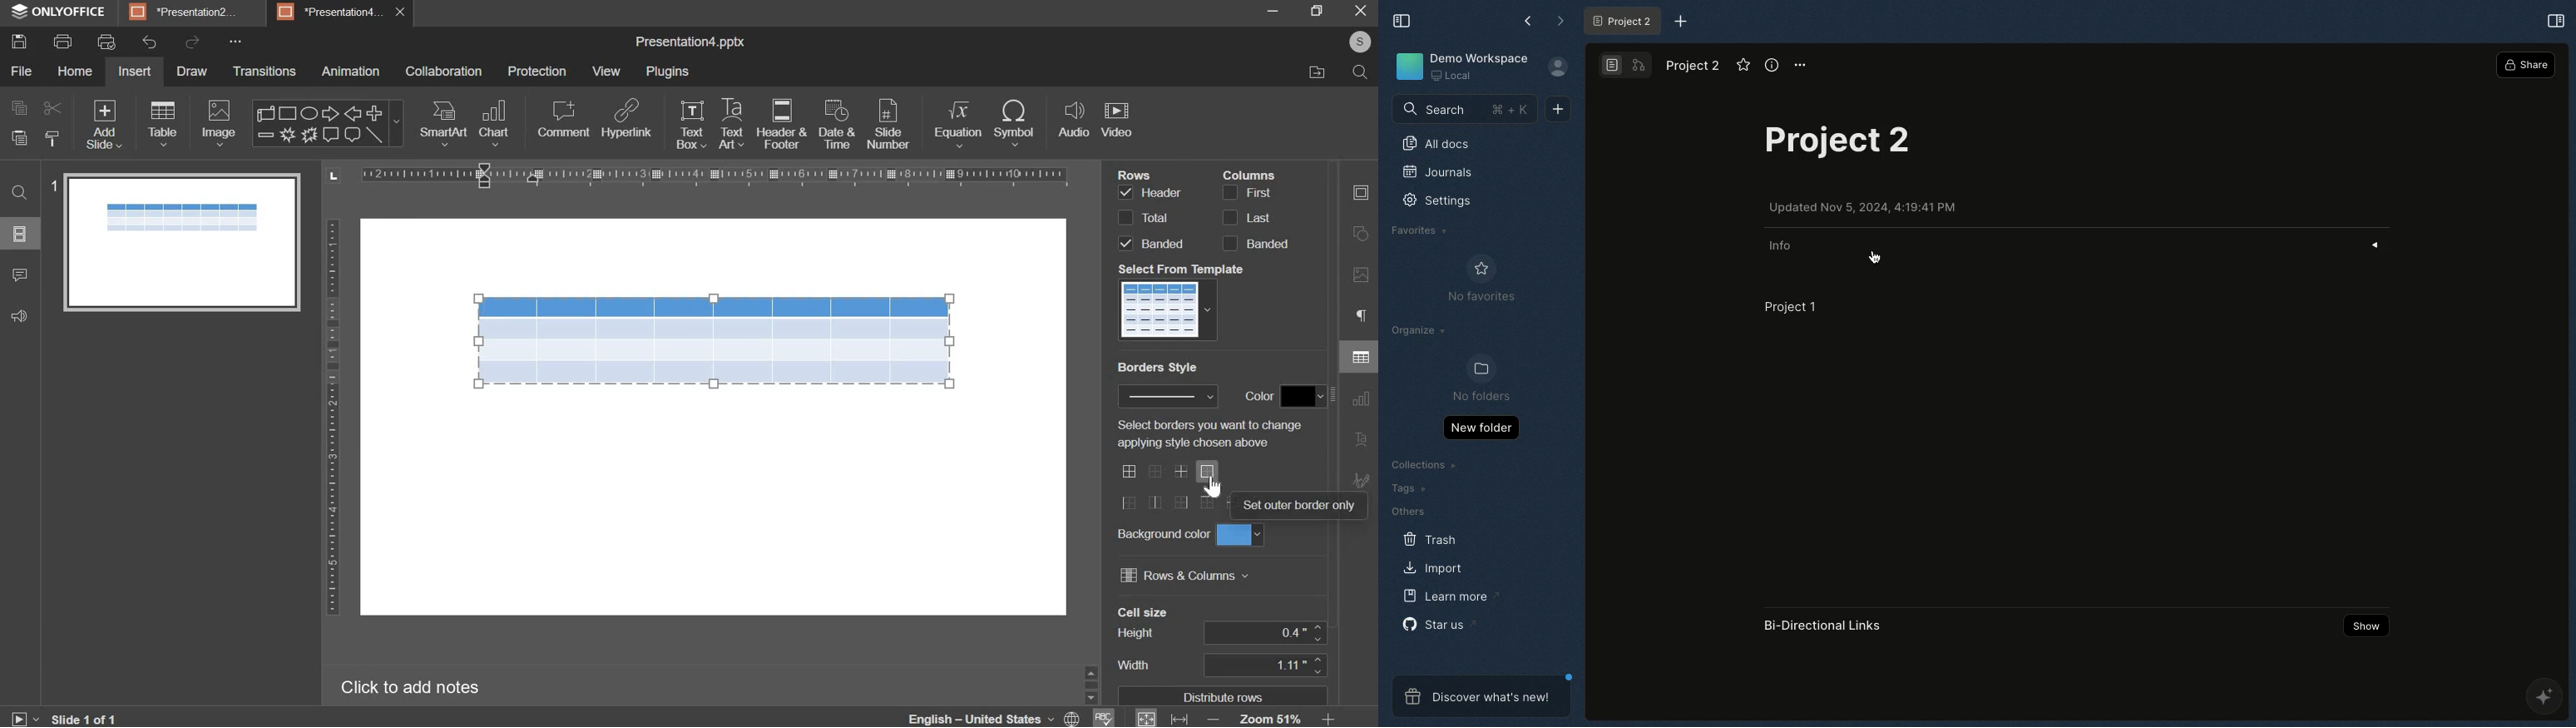 The width and height of the screenshot is (2576, 728). Describe the element at coordinates (538, 71) in the screenshot. I see `protection` at that location.